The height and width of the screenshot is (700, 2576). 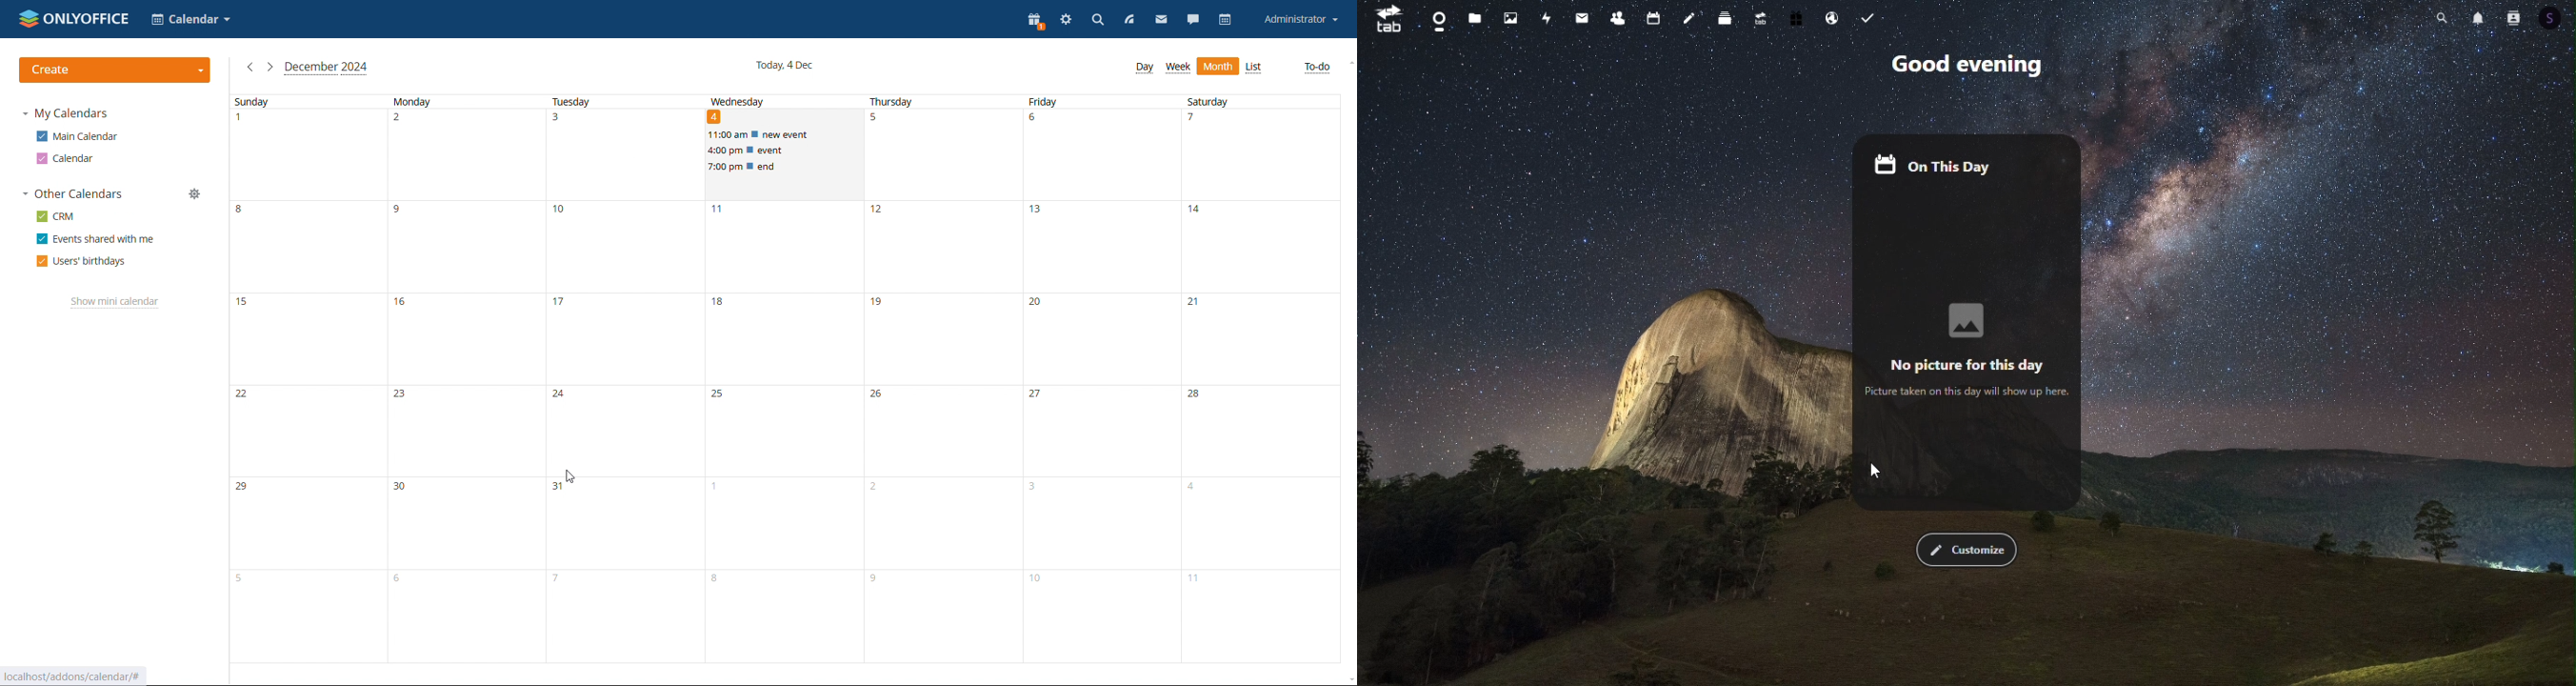 What do you see at coordinates (1688, 17) in the screenshot?
I see `notes` at bounding box center [1688, 17].